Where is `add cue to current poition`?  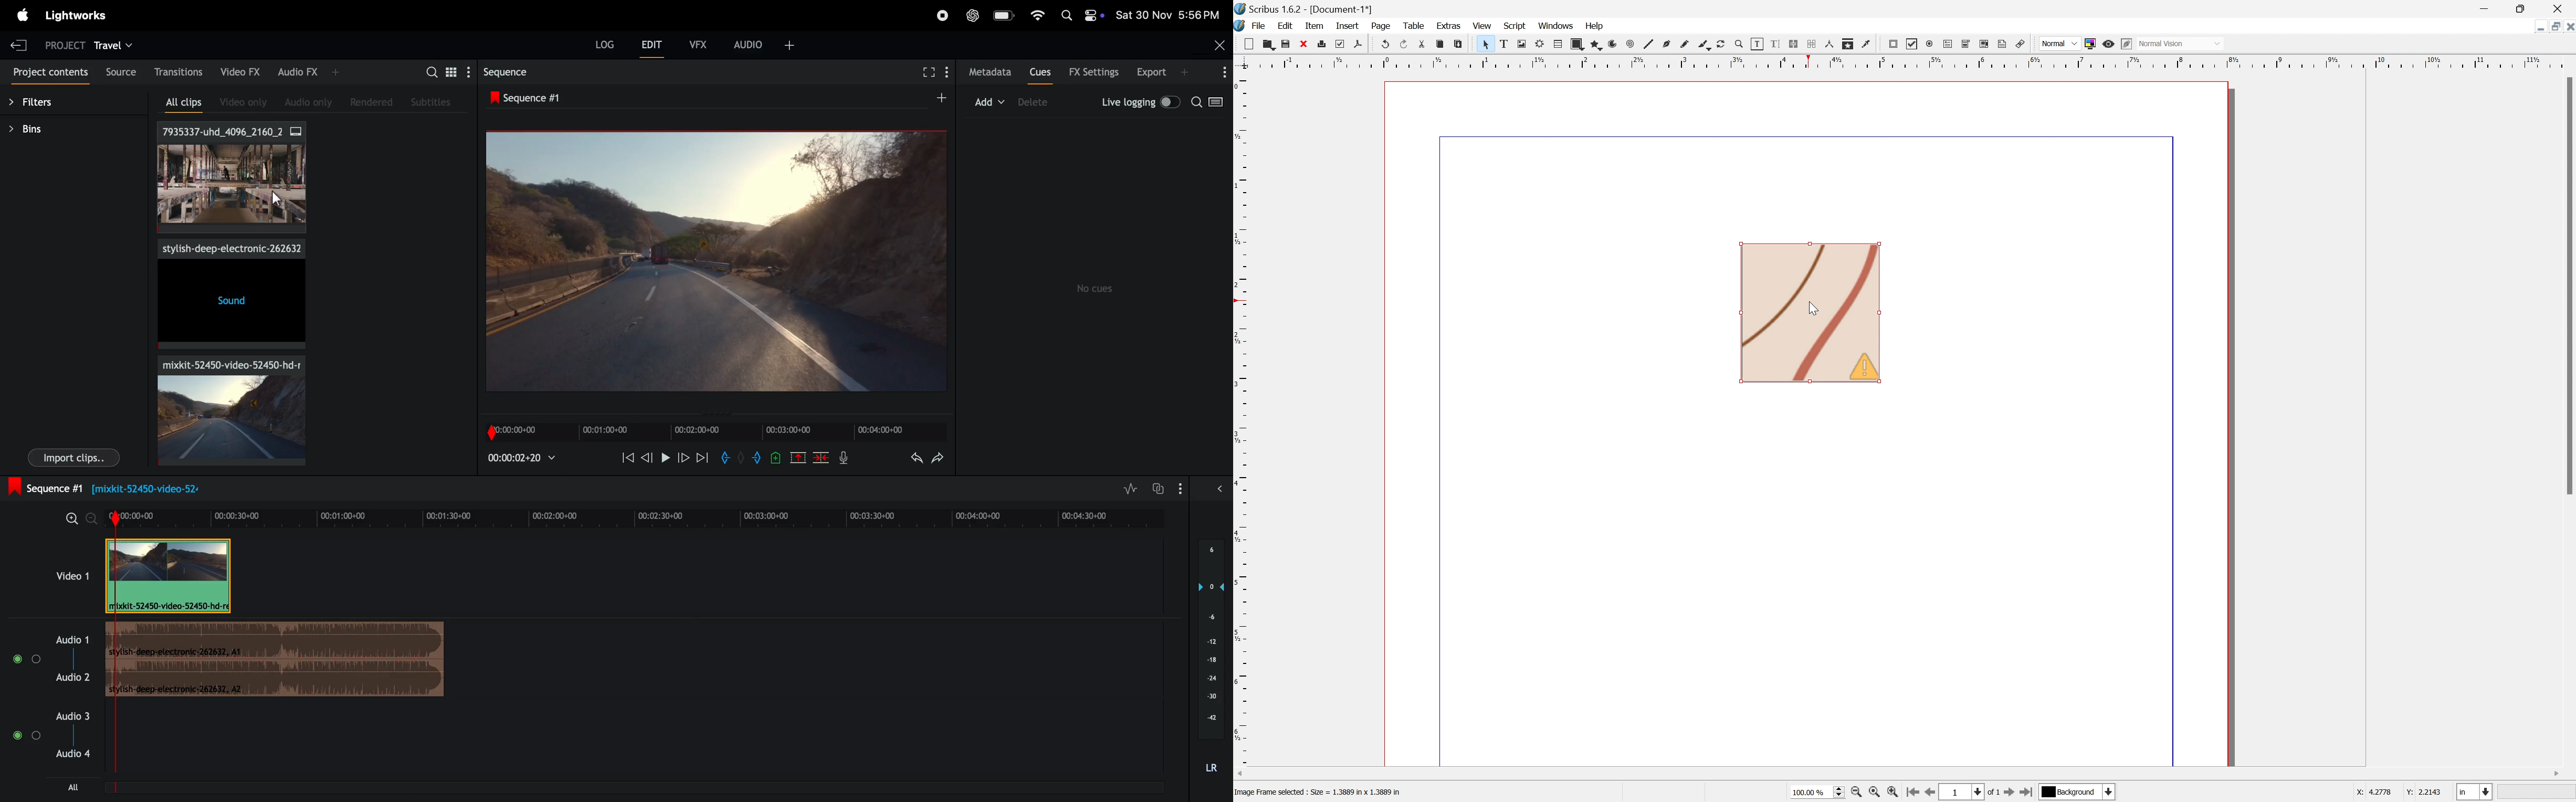
add cue to current poition is located at coordinates (776, 458).